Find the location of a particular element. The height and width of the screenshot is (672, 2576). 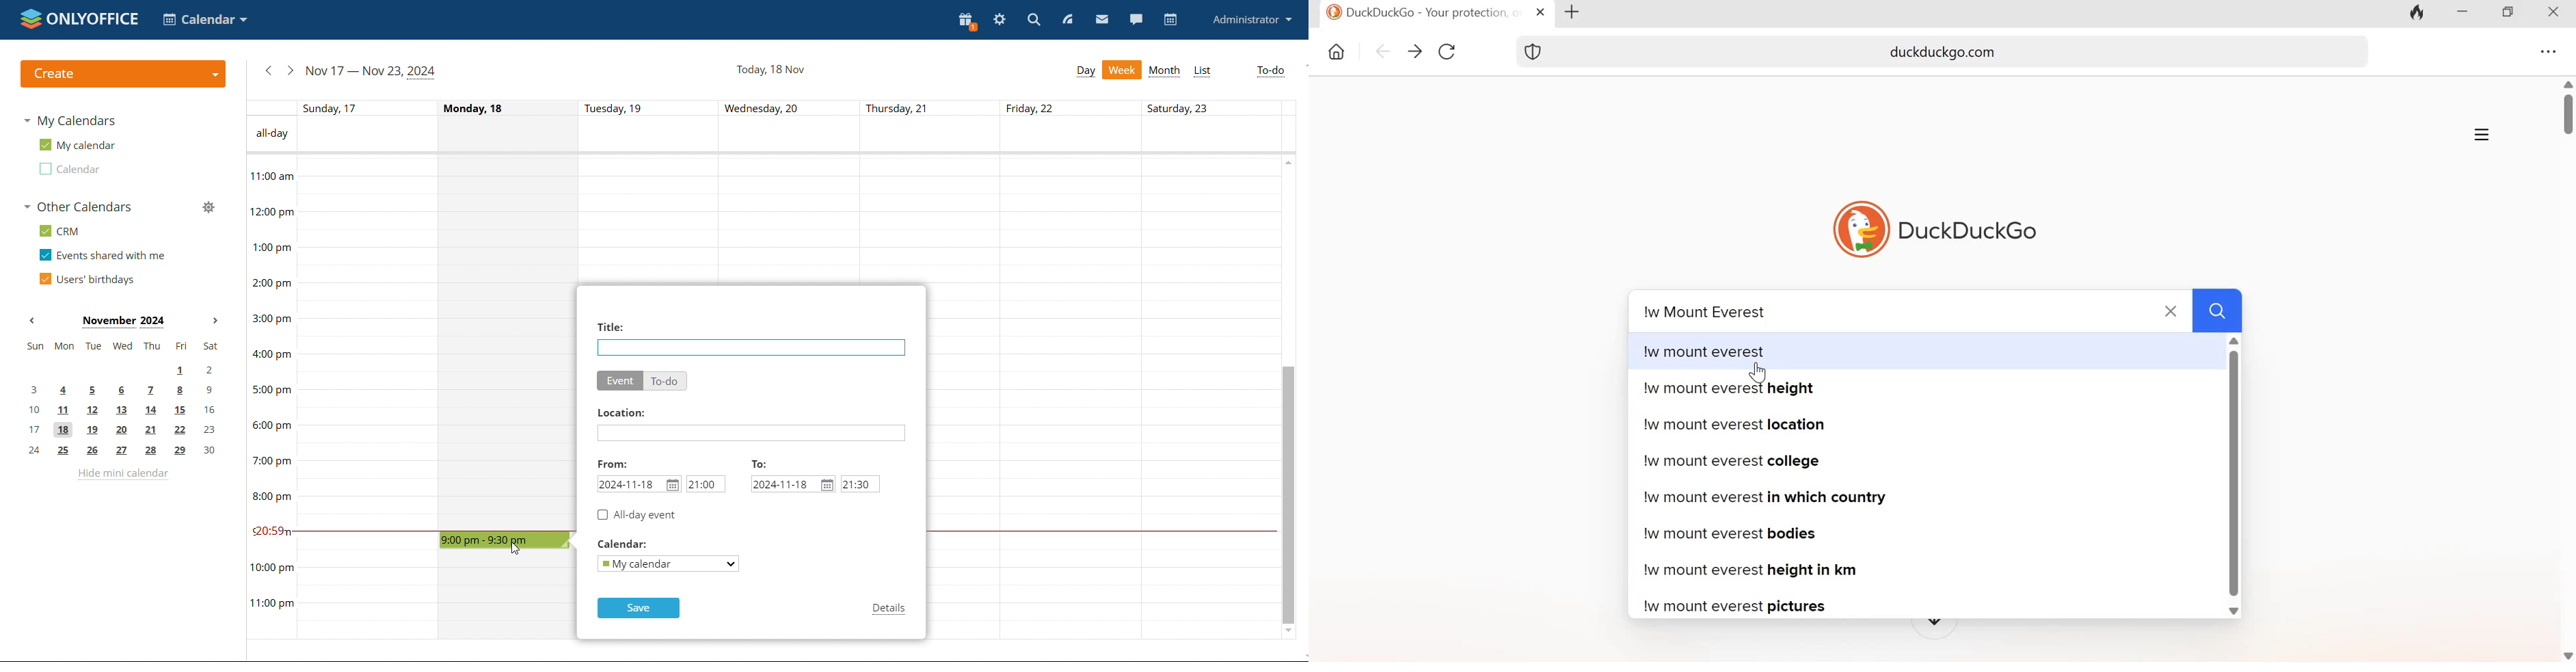

!w mount everest is located at coordinates (1714, 351).